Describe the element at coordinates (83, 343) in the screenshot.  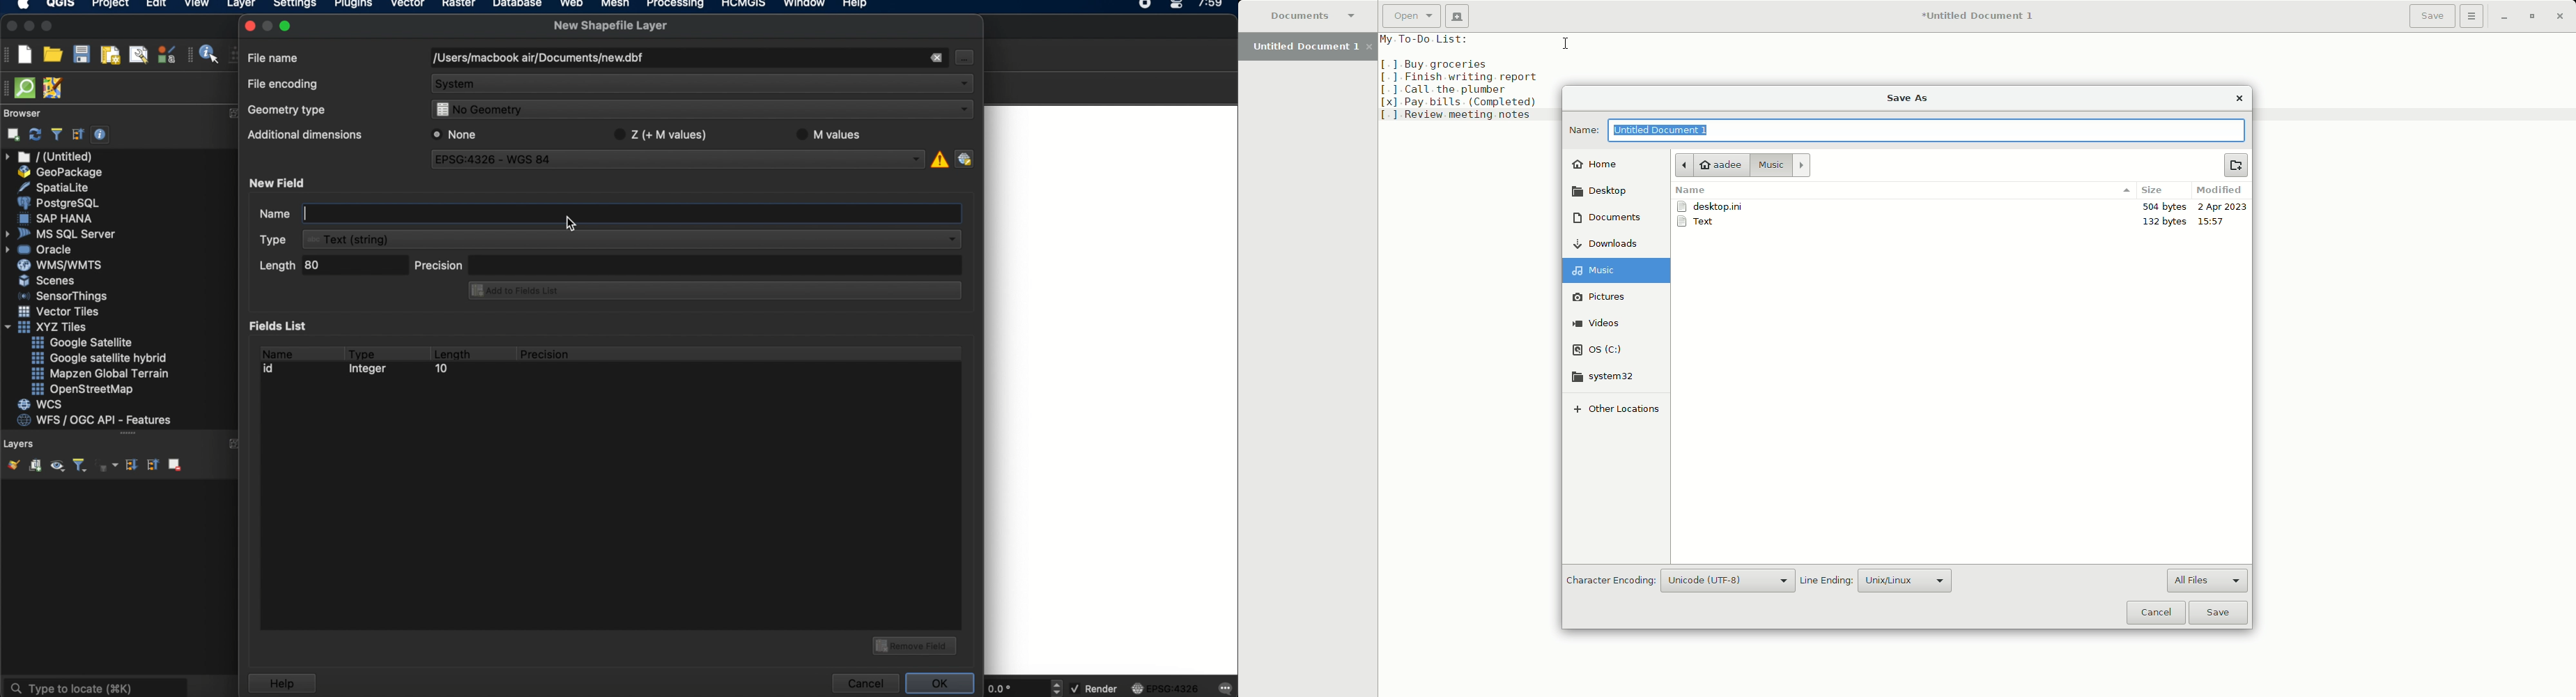
I see `google satellite` at that location.